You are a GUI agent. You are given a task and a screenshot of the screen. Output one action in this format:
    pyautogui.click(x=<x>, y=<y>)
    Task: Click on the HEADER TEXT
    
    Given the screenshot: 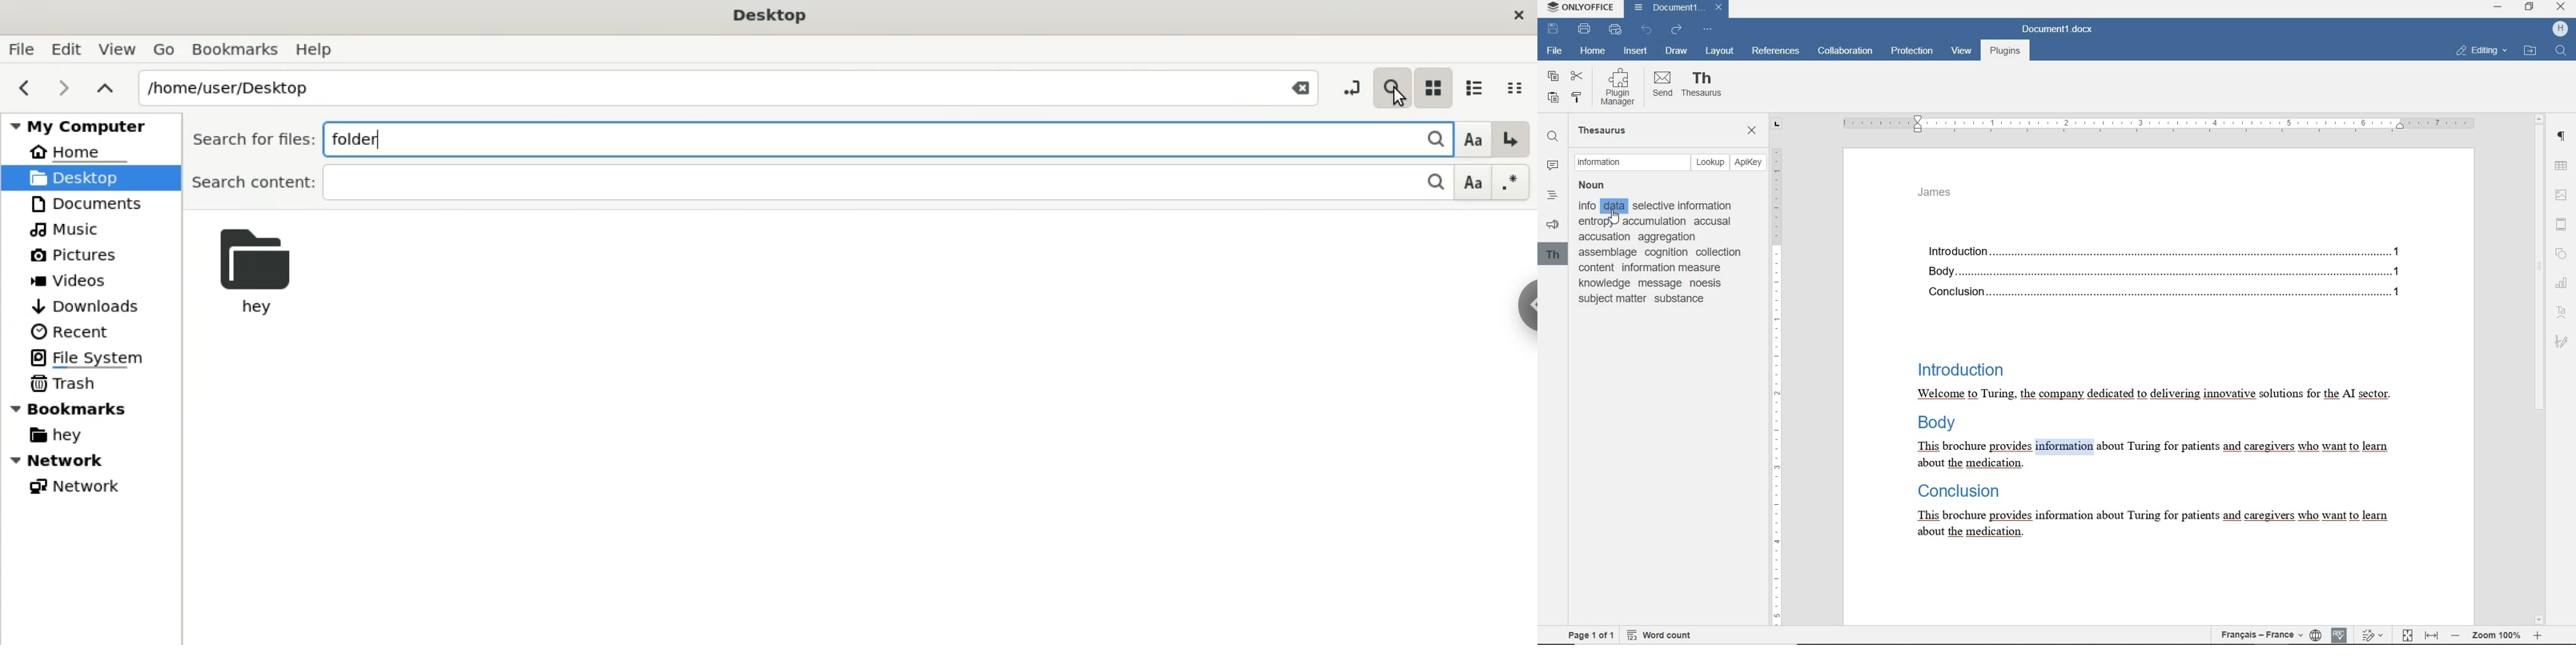 What is the action you would take?
    pyautogui.click(x=1934, y=193)
    